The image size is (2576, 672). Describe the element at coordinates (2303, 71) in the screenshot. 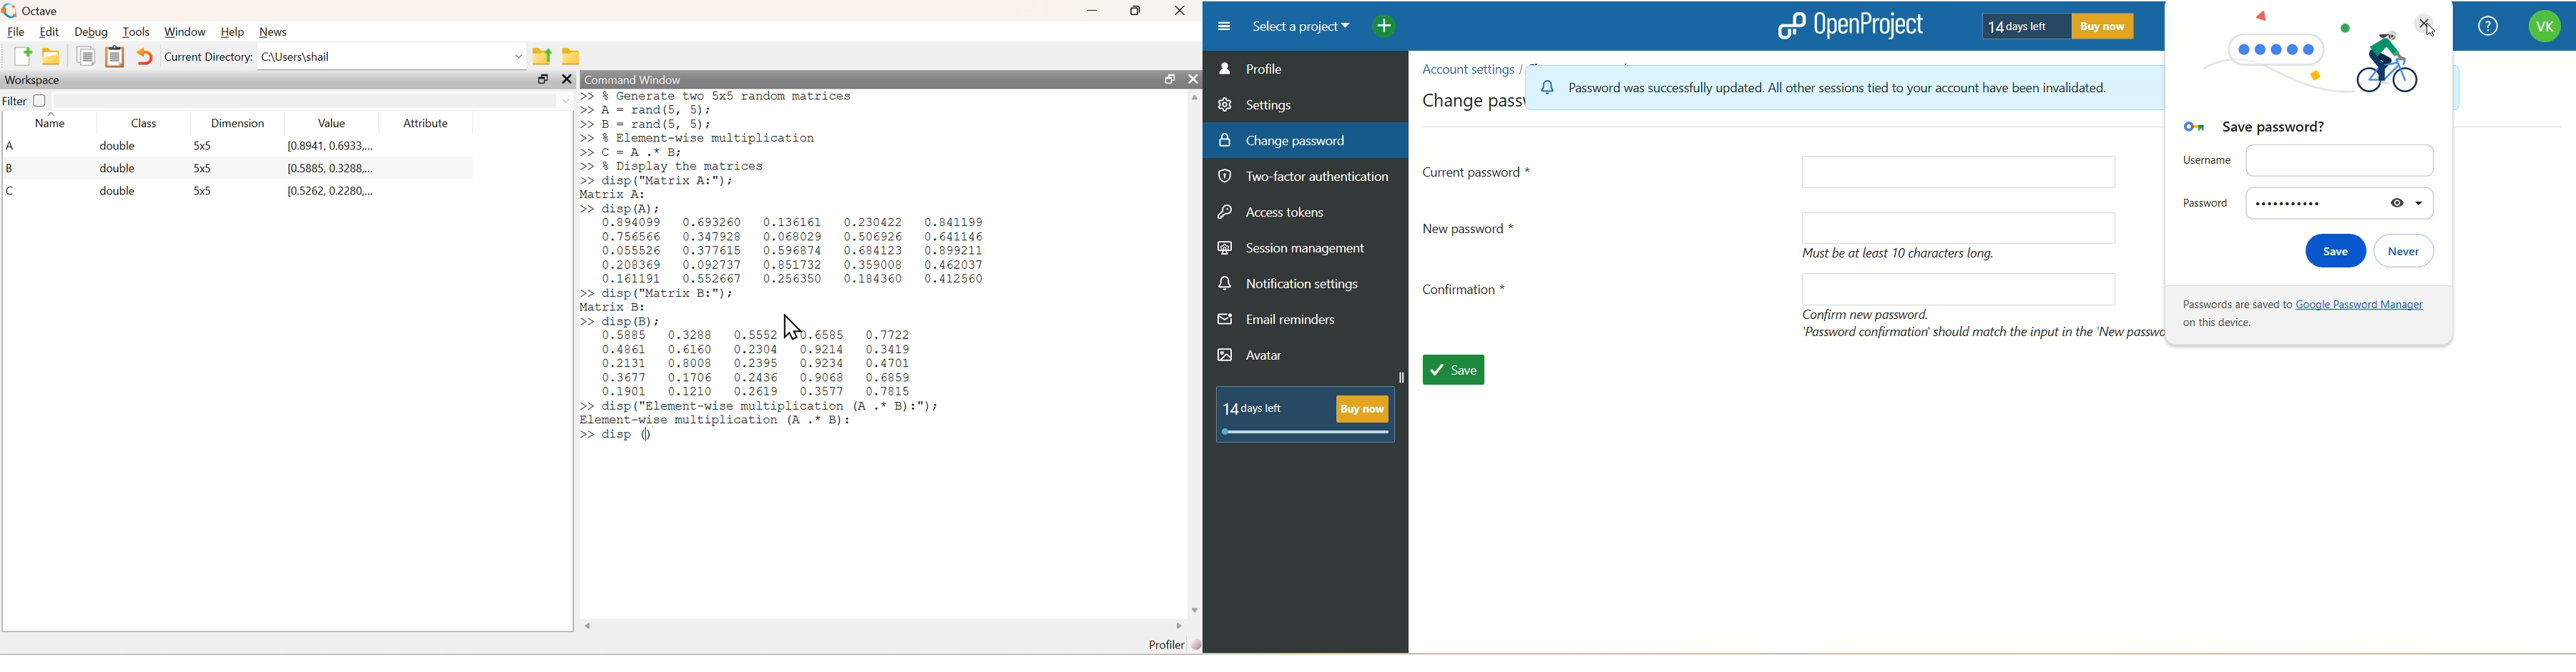

I see `image` at that location.